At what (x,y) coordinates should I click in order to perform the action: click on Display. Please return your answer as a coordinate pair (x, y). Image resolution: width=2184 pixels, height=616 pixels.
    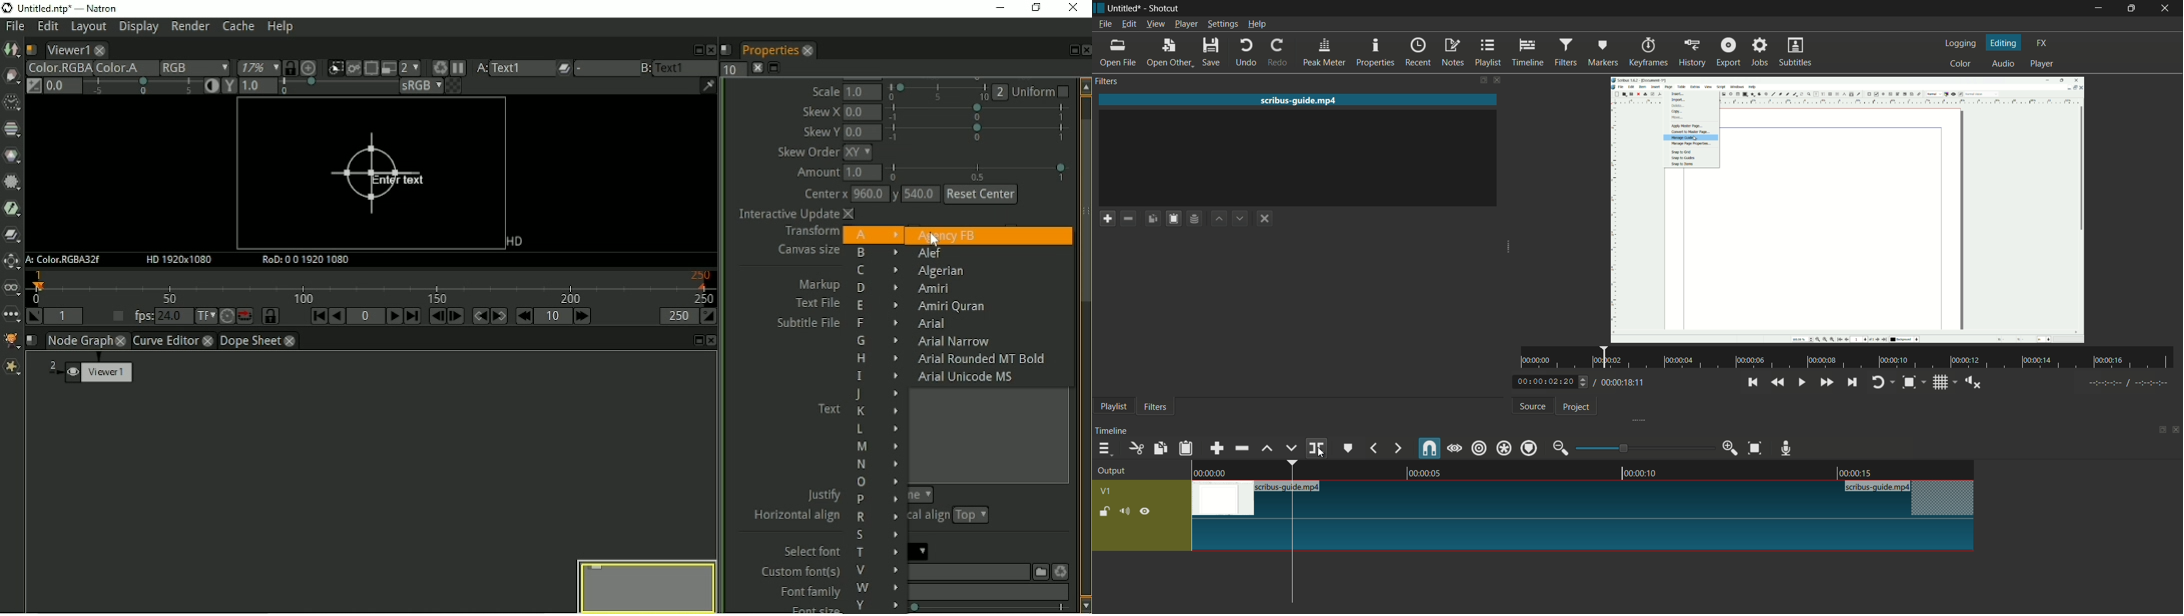
    Looking at the image, I should click on (138, 29).